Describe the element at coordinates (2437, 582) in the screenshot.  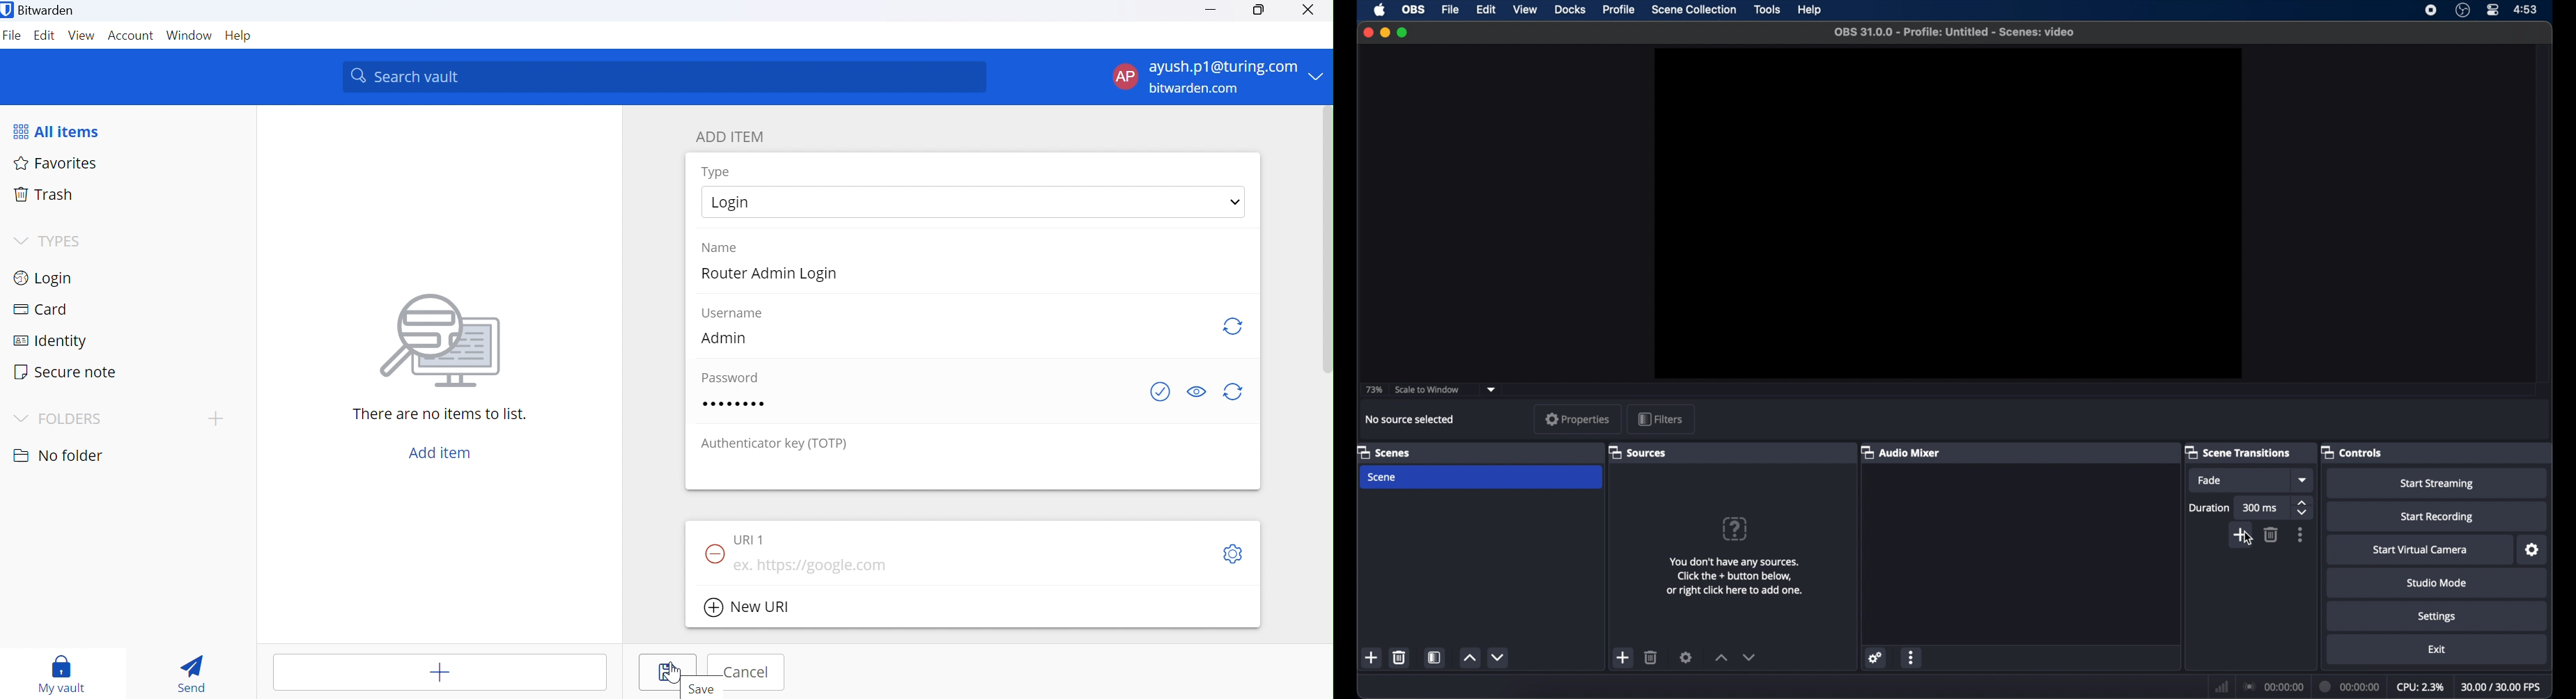
I see `studio mode` at that location.